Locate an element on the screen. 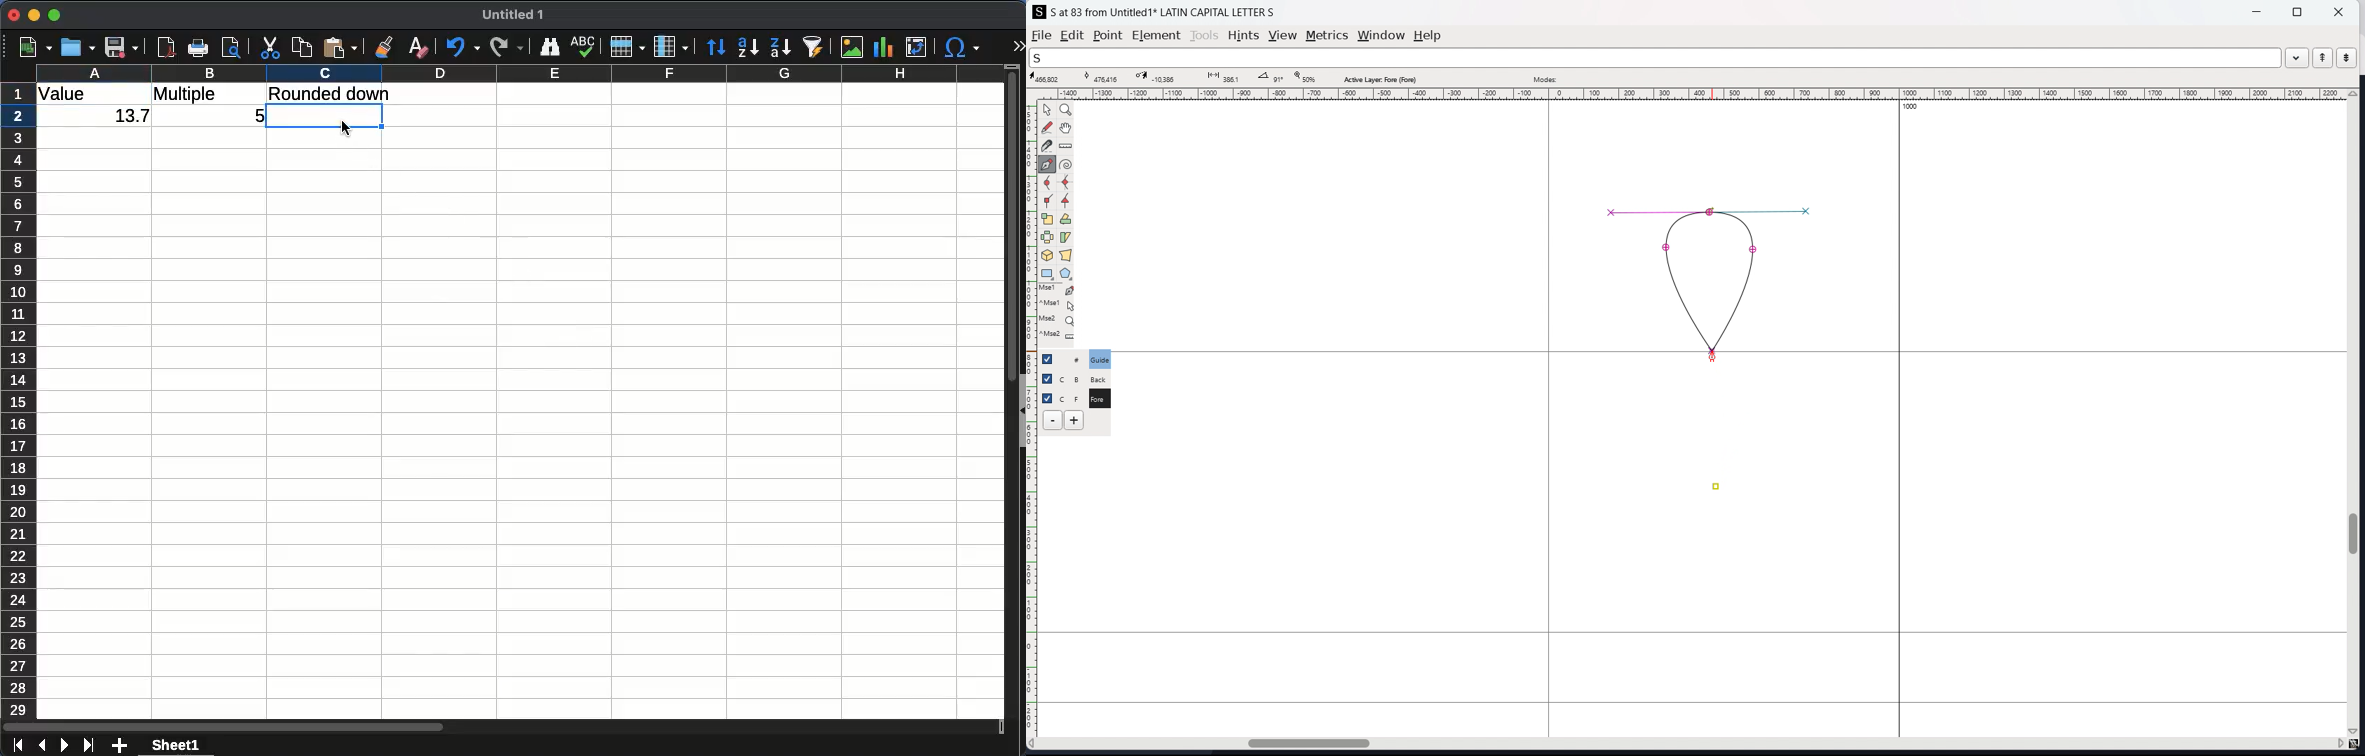 This screenshot has width=2380, height=756. add a point then drag out its control points is located at coordinates (1048, 164).